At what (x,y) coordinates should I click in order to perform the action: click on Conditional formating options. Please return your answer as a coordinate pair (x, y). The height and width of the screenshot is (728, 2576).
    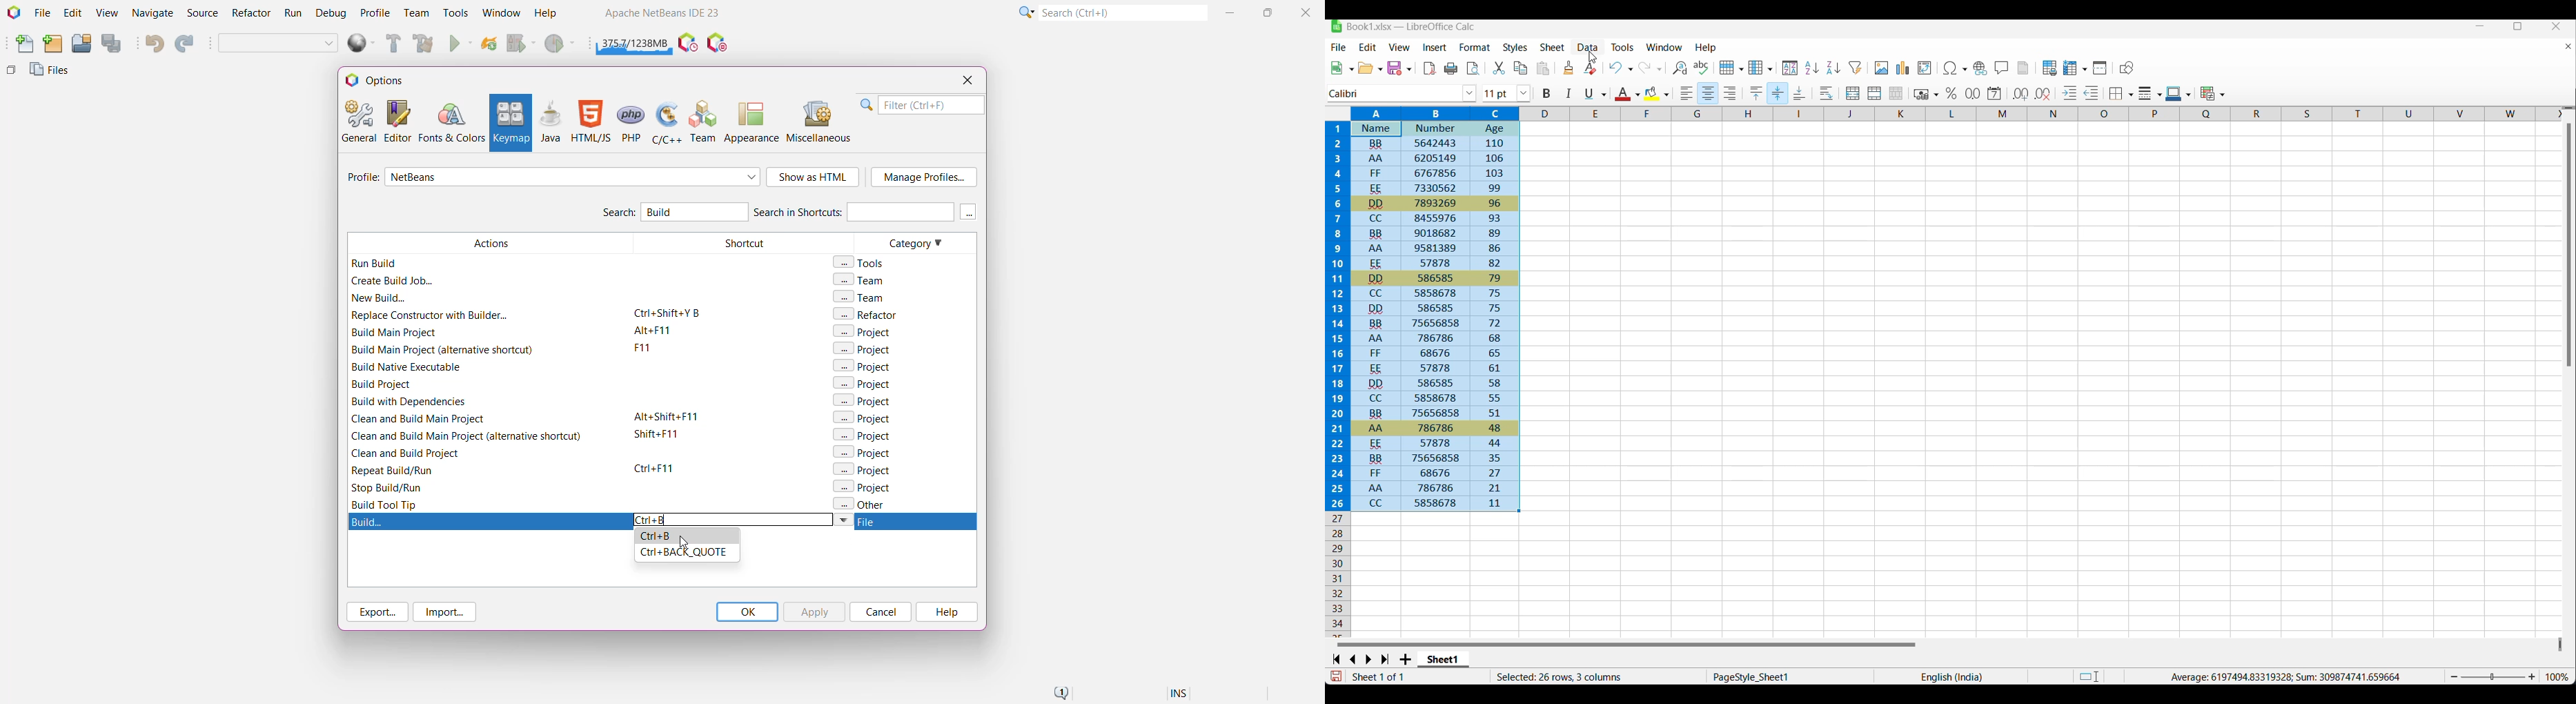
    Looking at the image, I should click on (2213, 93).